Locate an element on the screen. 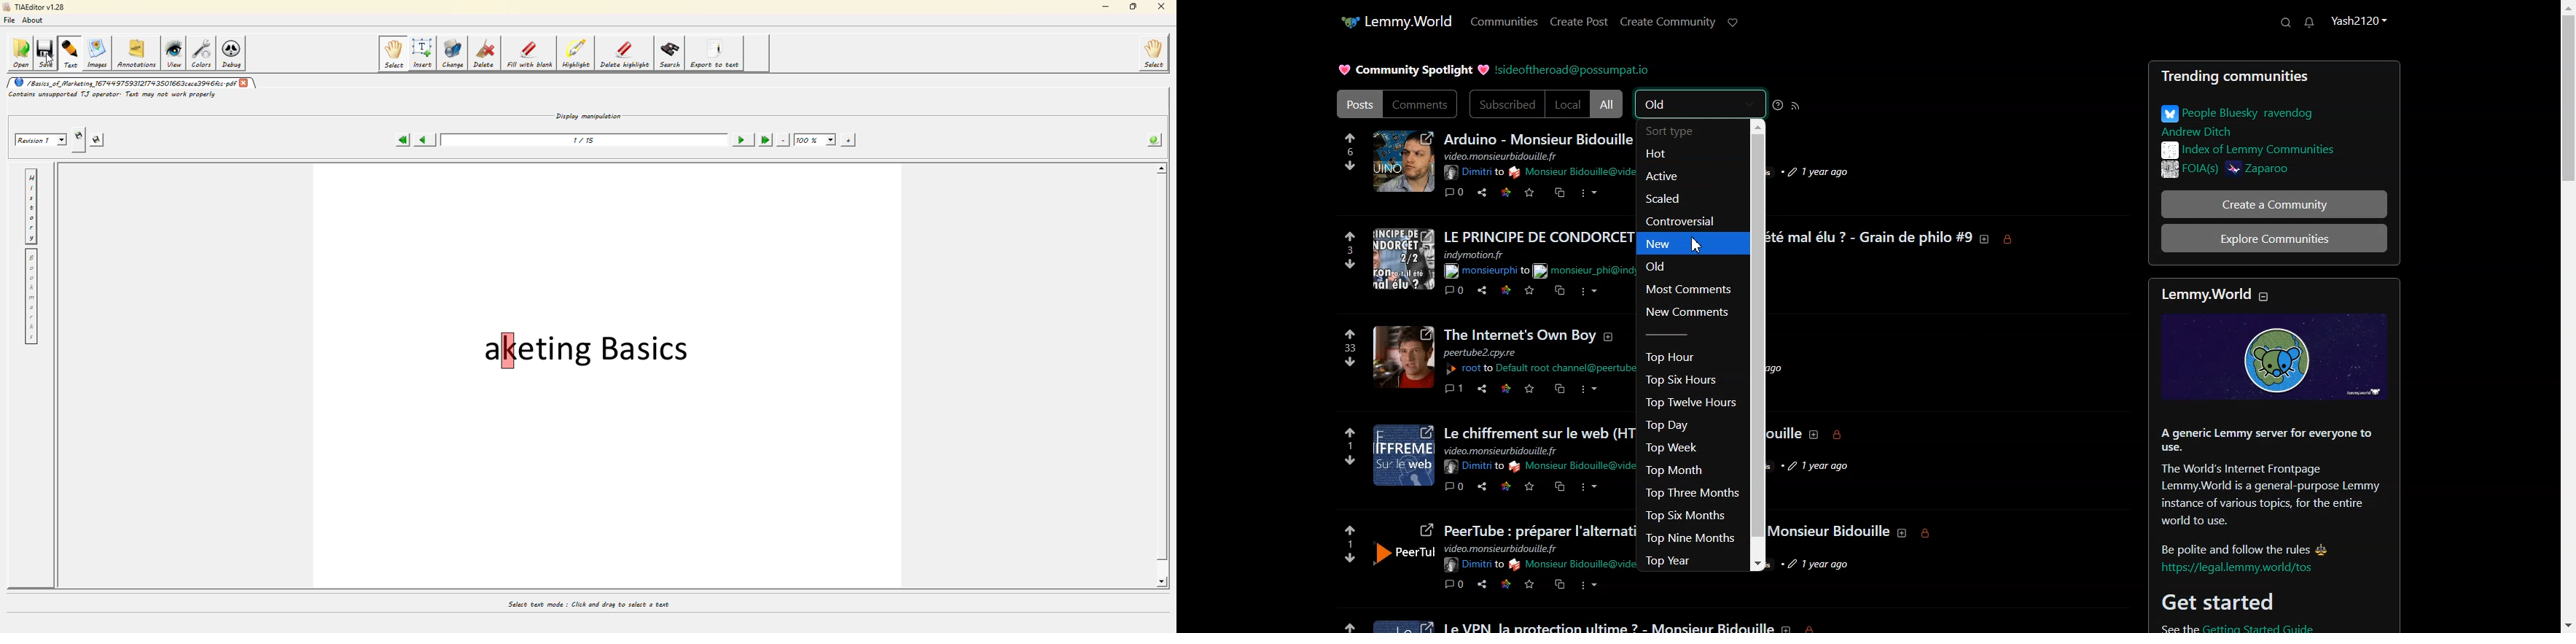  1 is located at coordinates (1345, 446).